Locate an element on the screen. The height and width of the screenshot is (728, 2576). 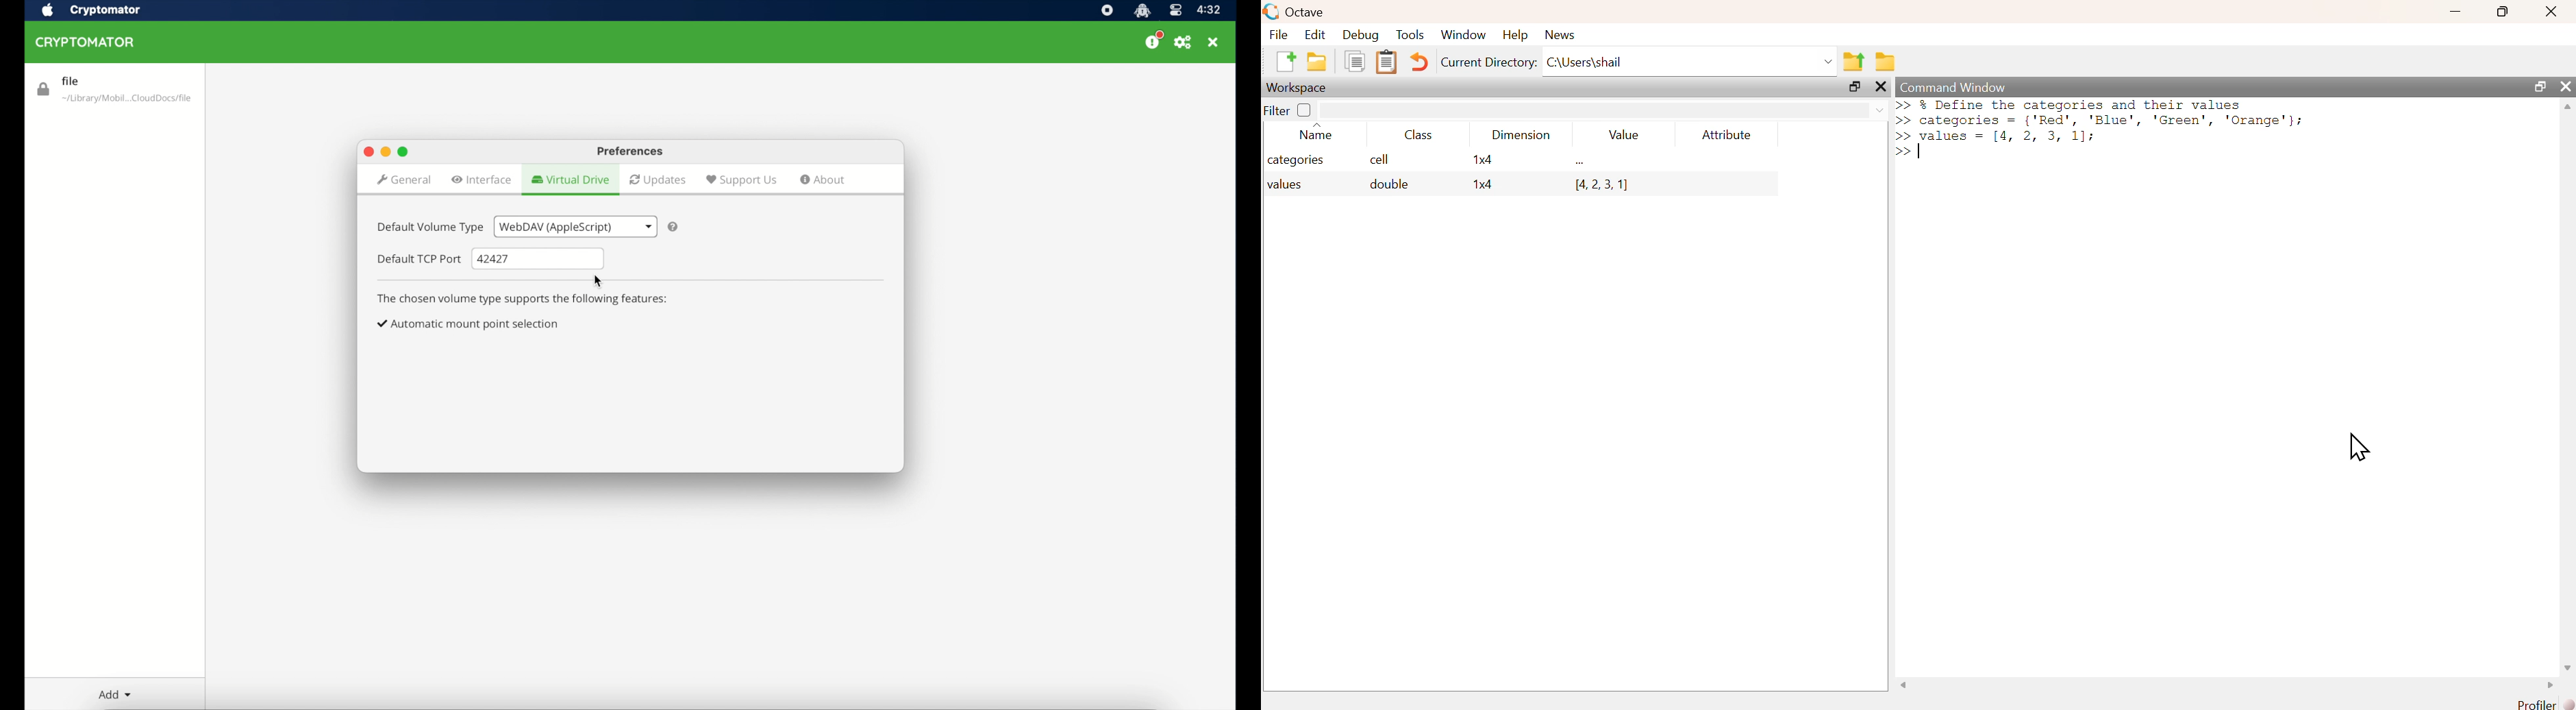
Octave is located at coordinates (1308, 12).